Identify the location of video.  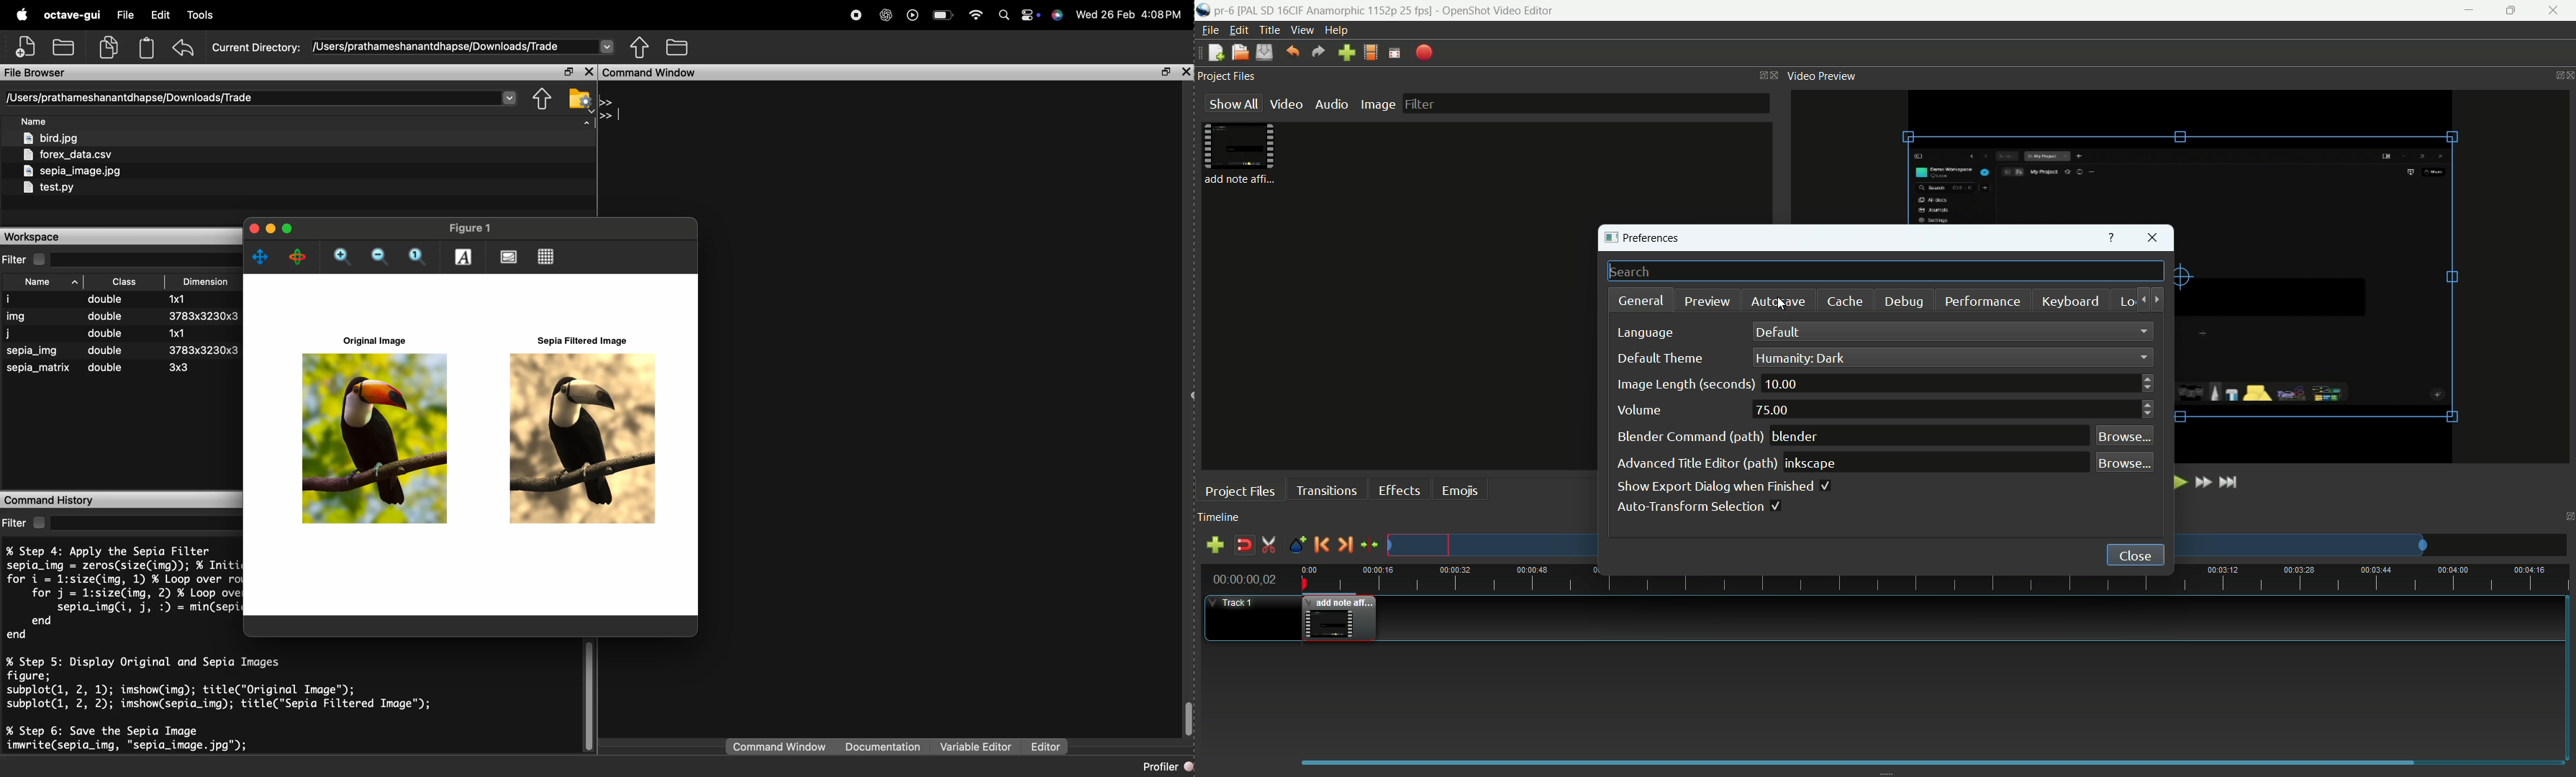
(1286, 104).